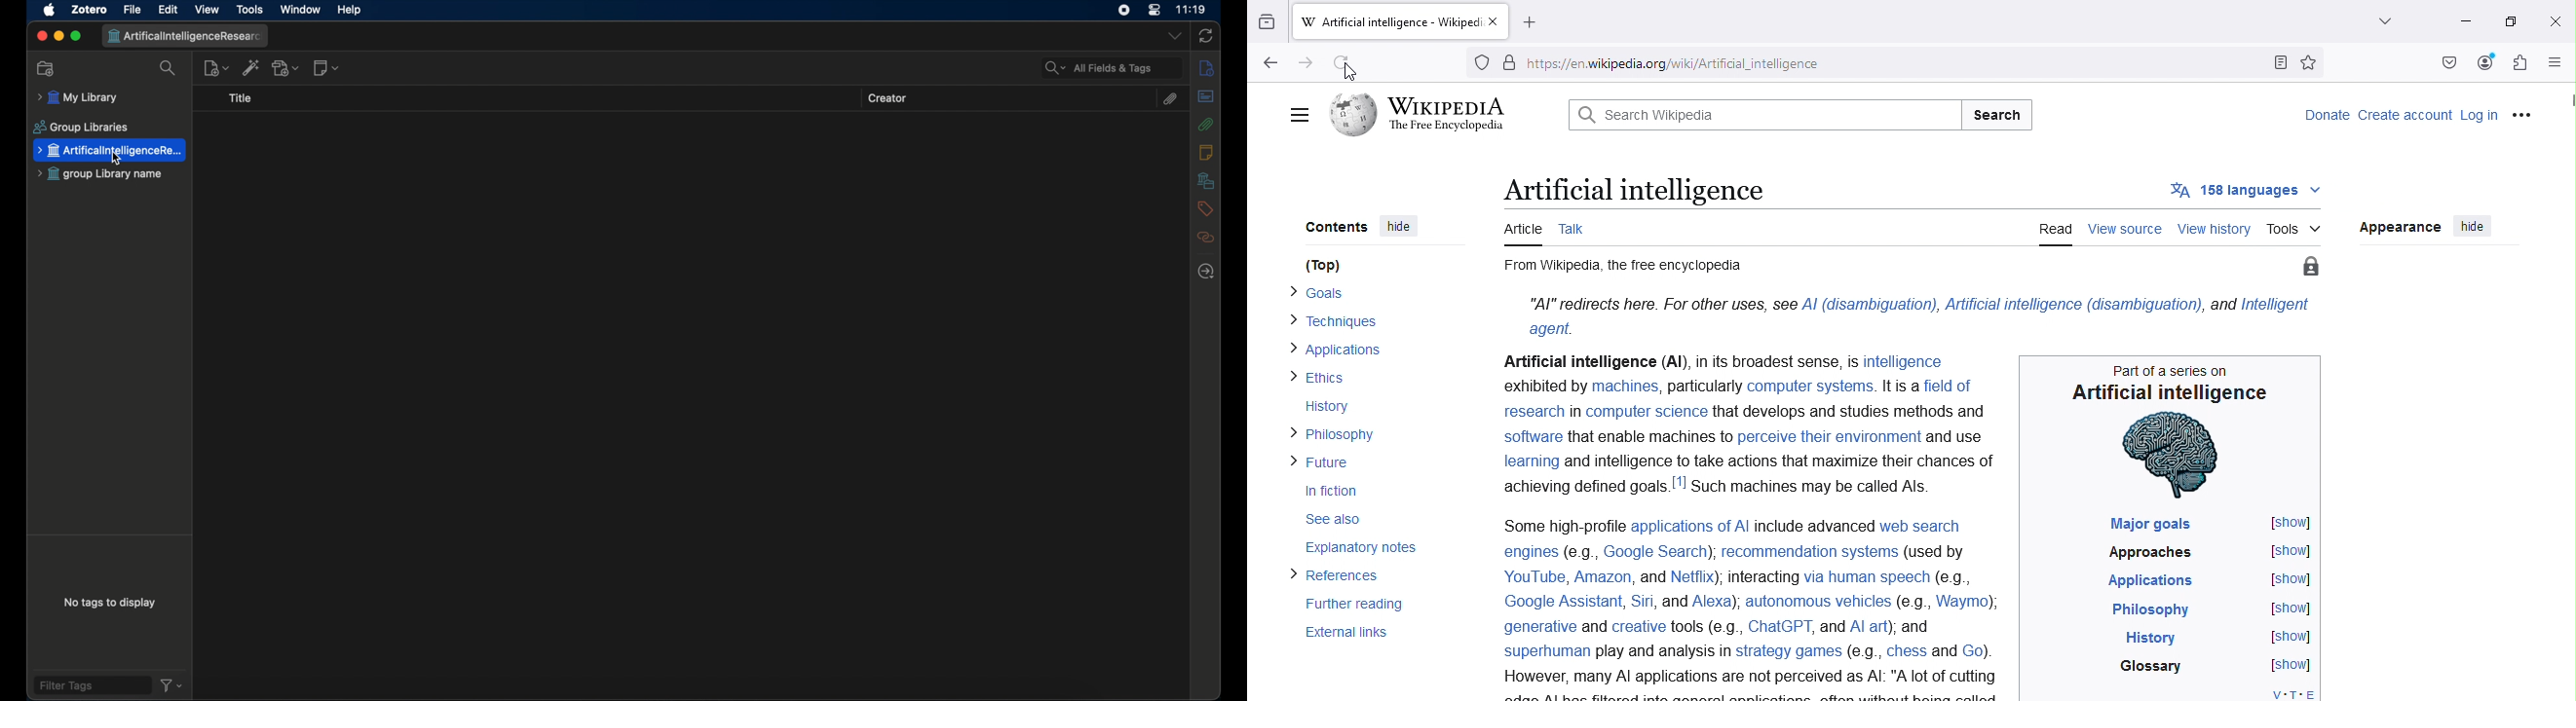  What do you see at coordinates (1350, 638) in the screenshot?
I see `External links.` at bounding box center [1350, 638].